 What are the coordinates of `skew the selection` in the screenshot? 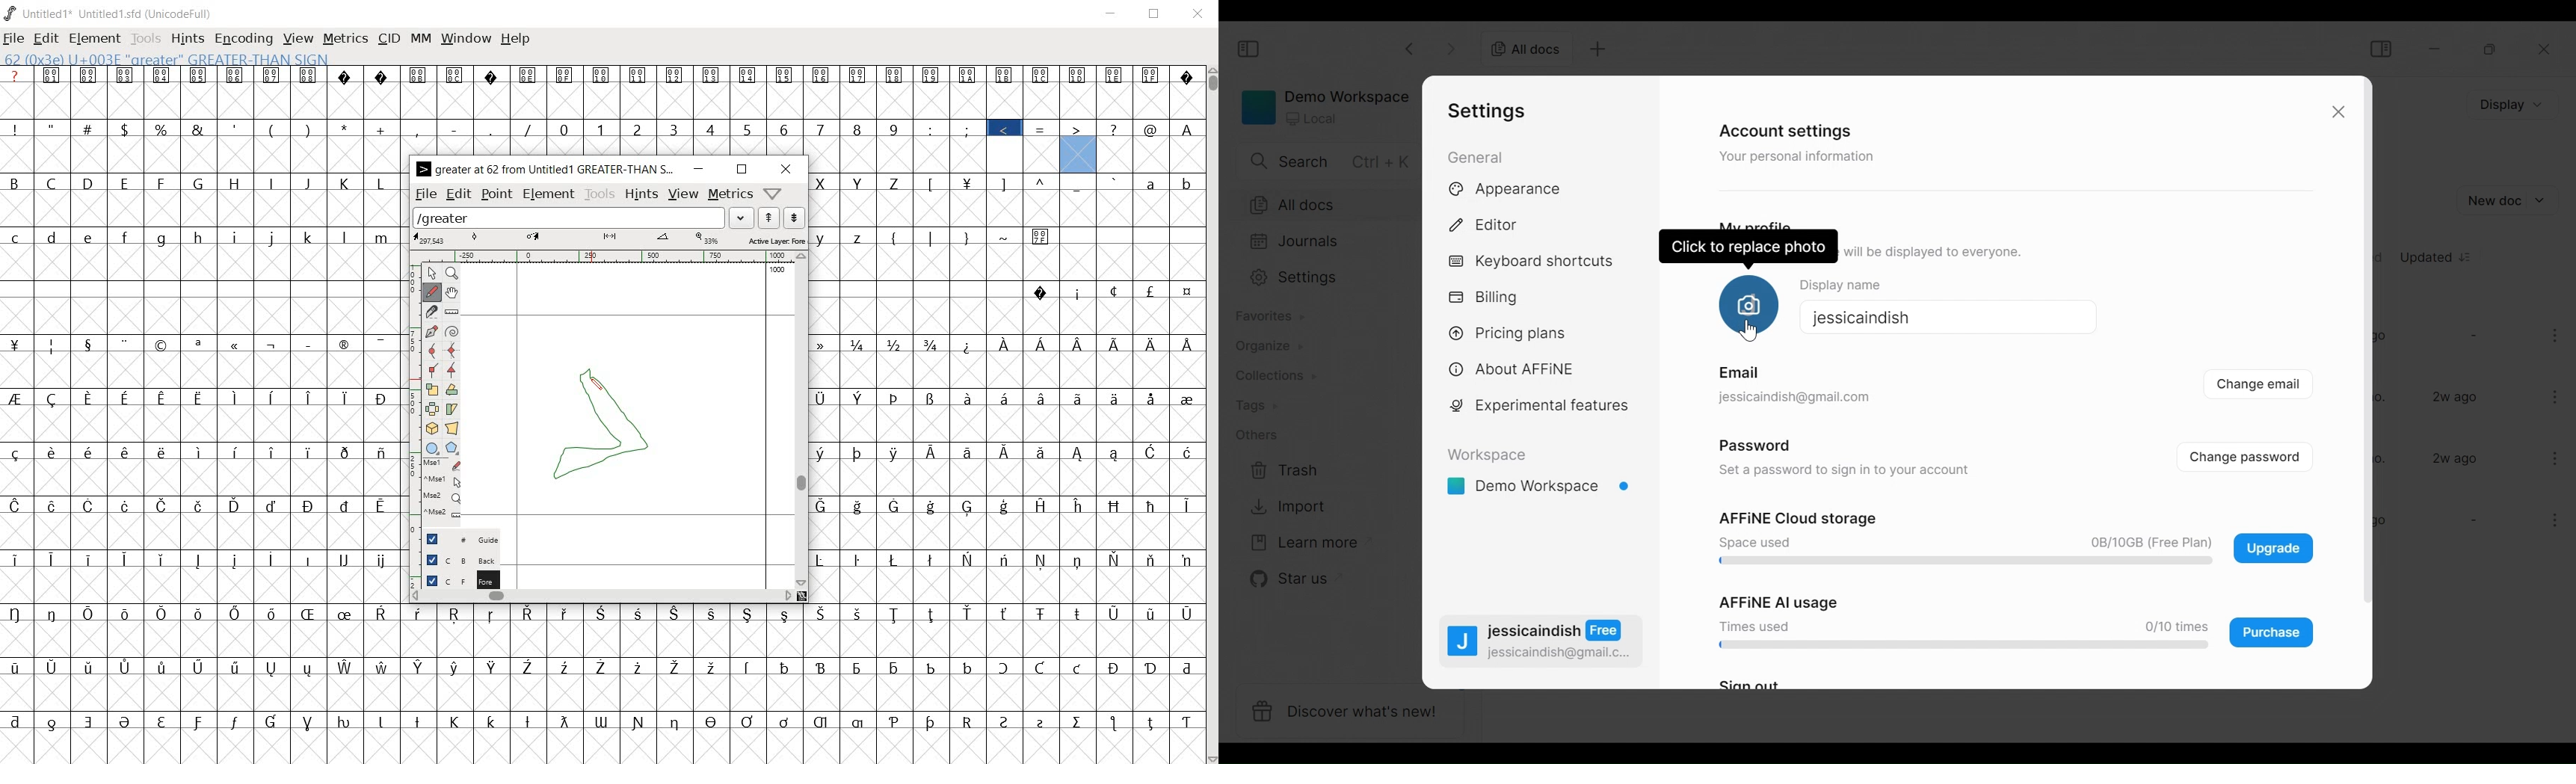 It's located at (452, 410).